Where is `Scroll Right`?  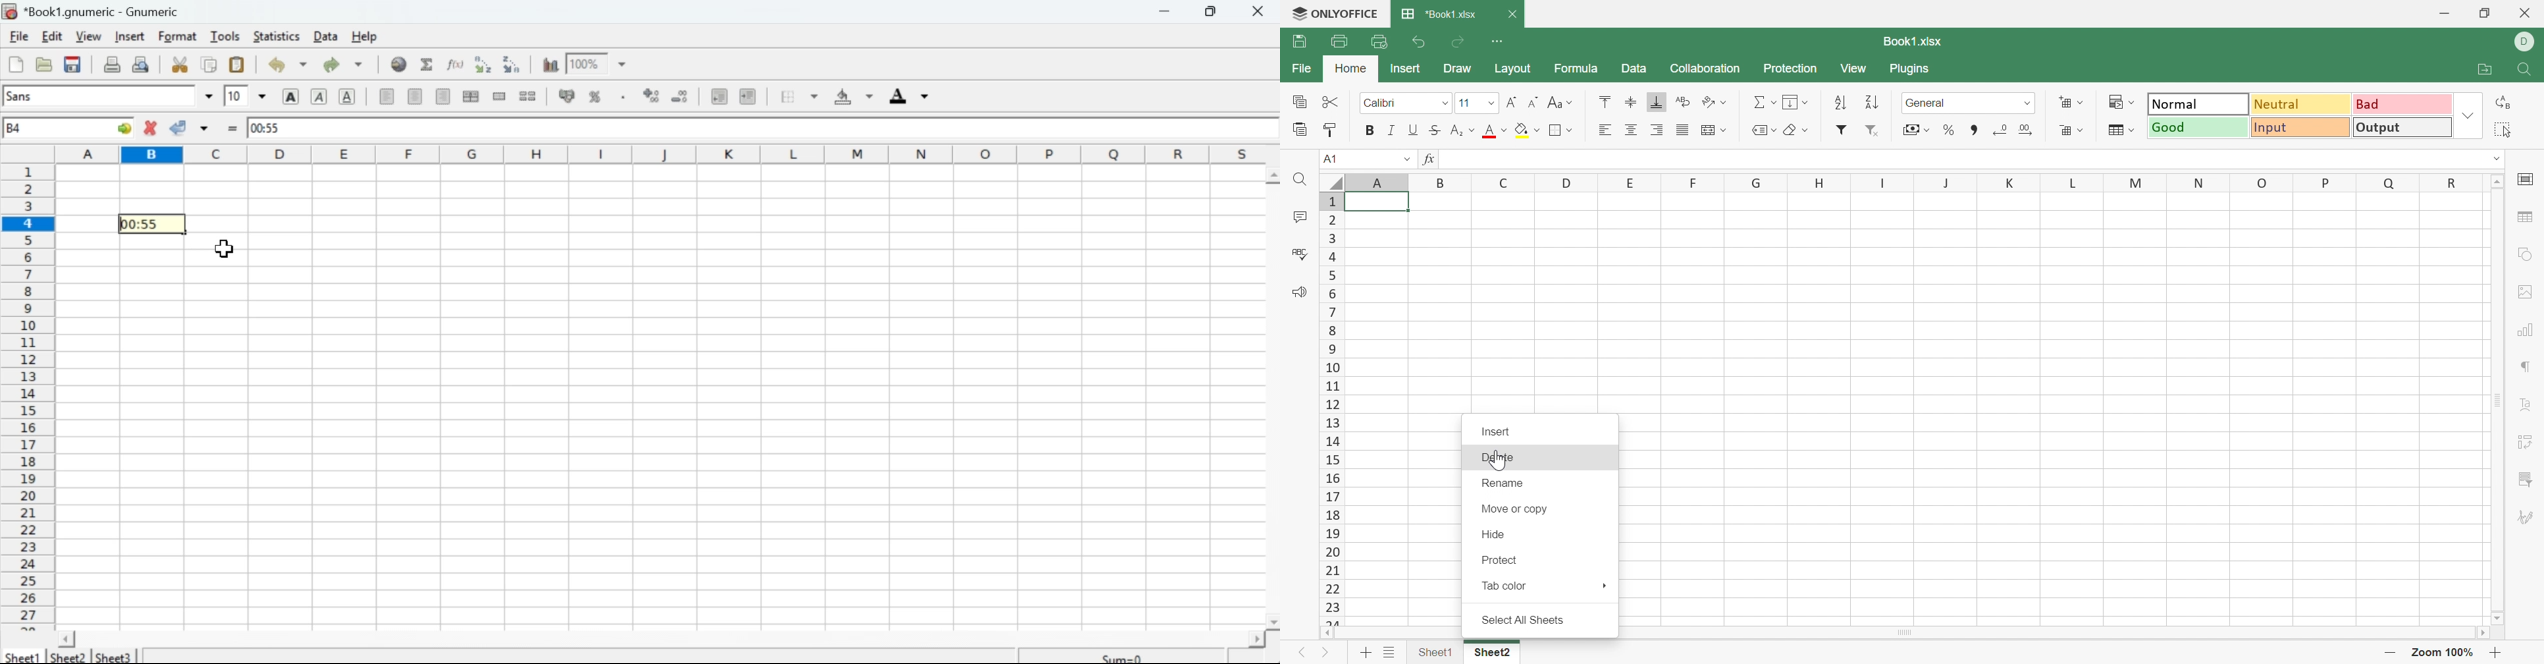
Scroll Right is located at coordinates (2481, 632).